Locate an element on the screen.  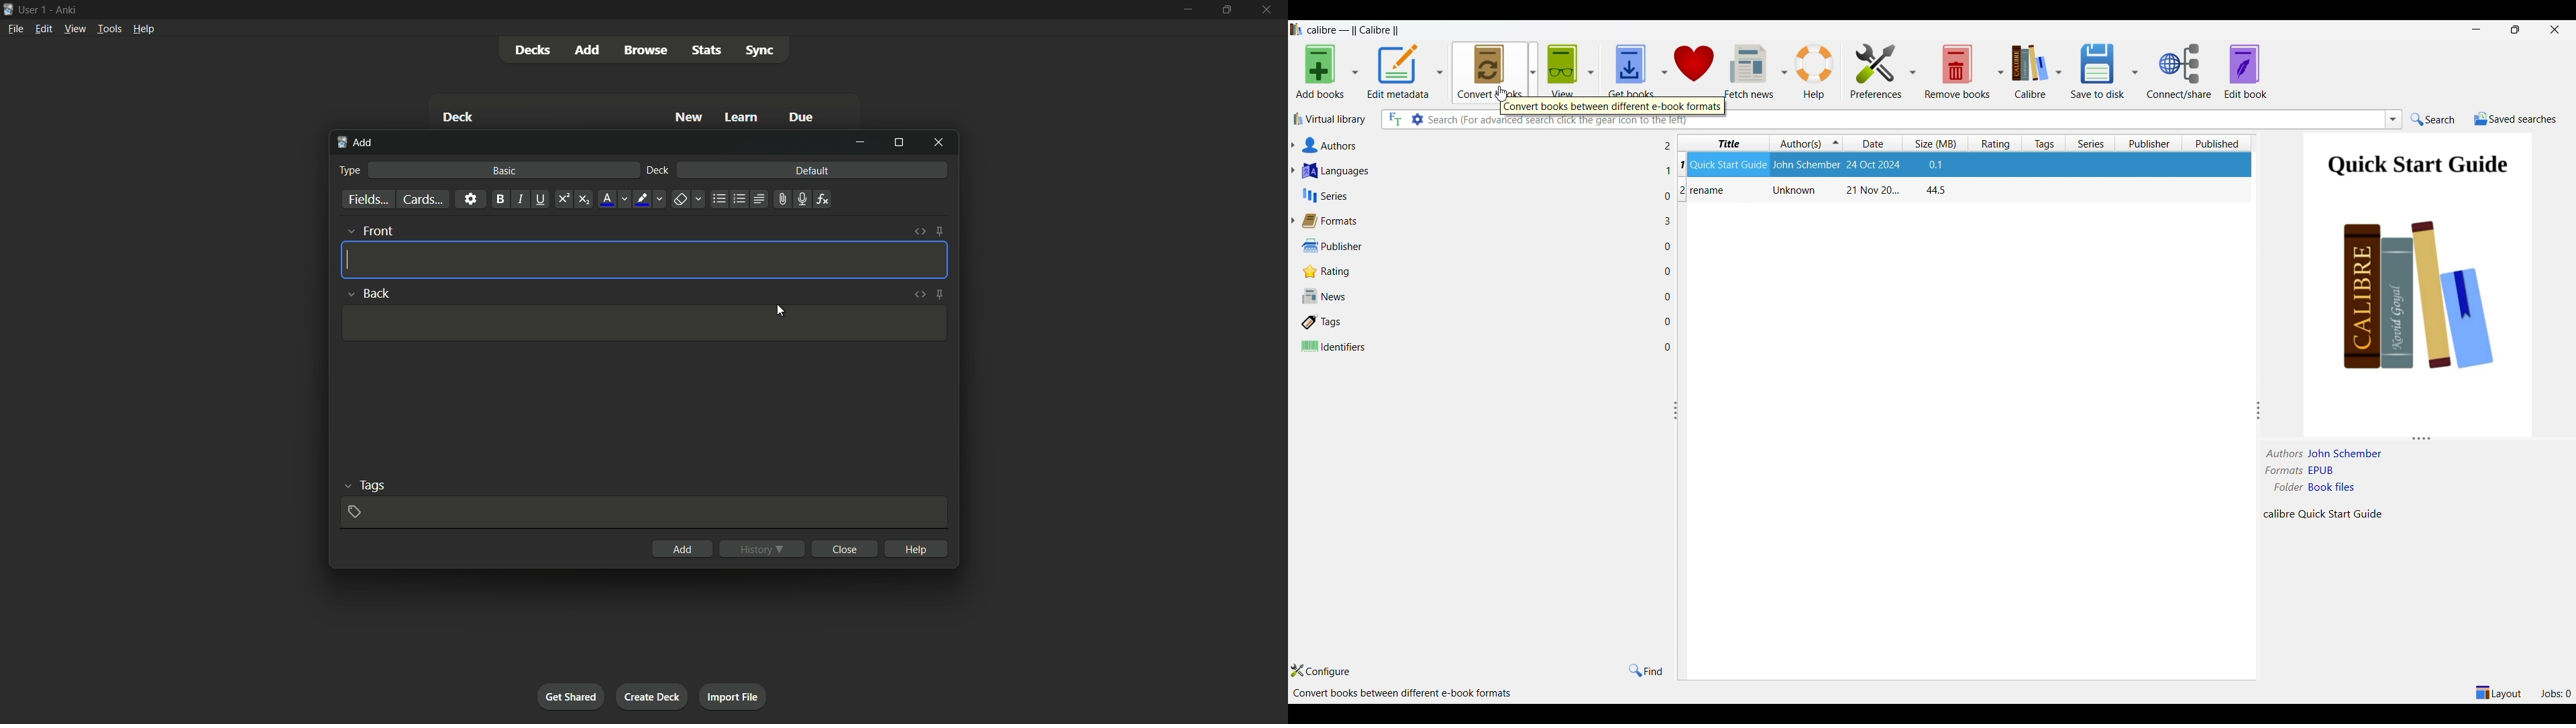
Formats is located at coordinates (1480, 221).